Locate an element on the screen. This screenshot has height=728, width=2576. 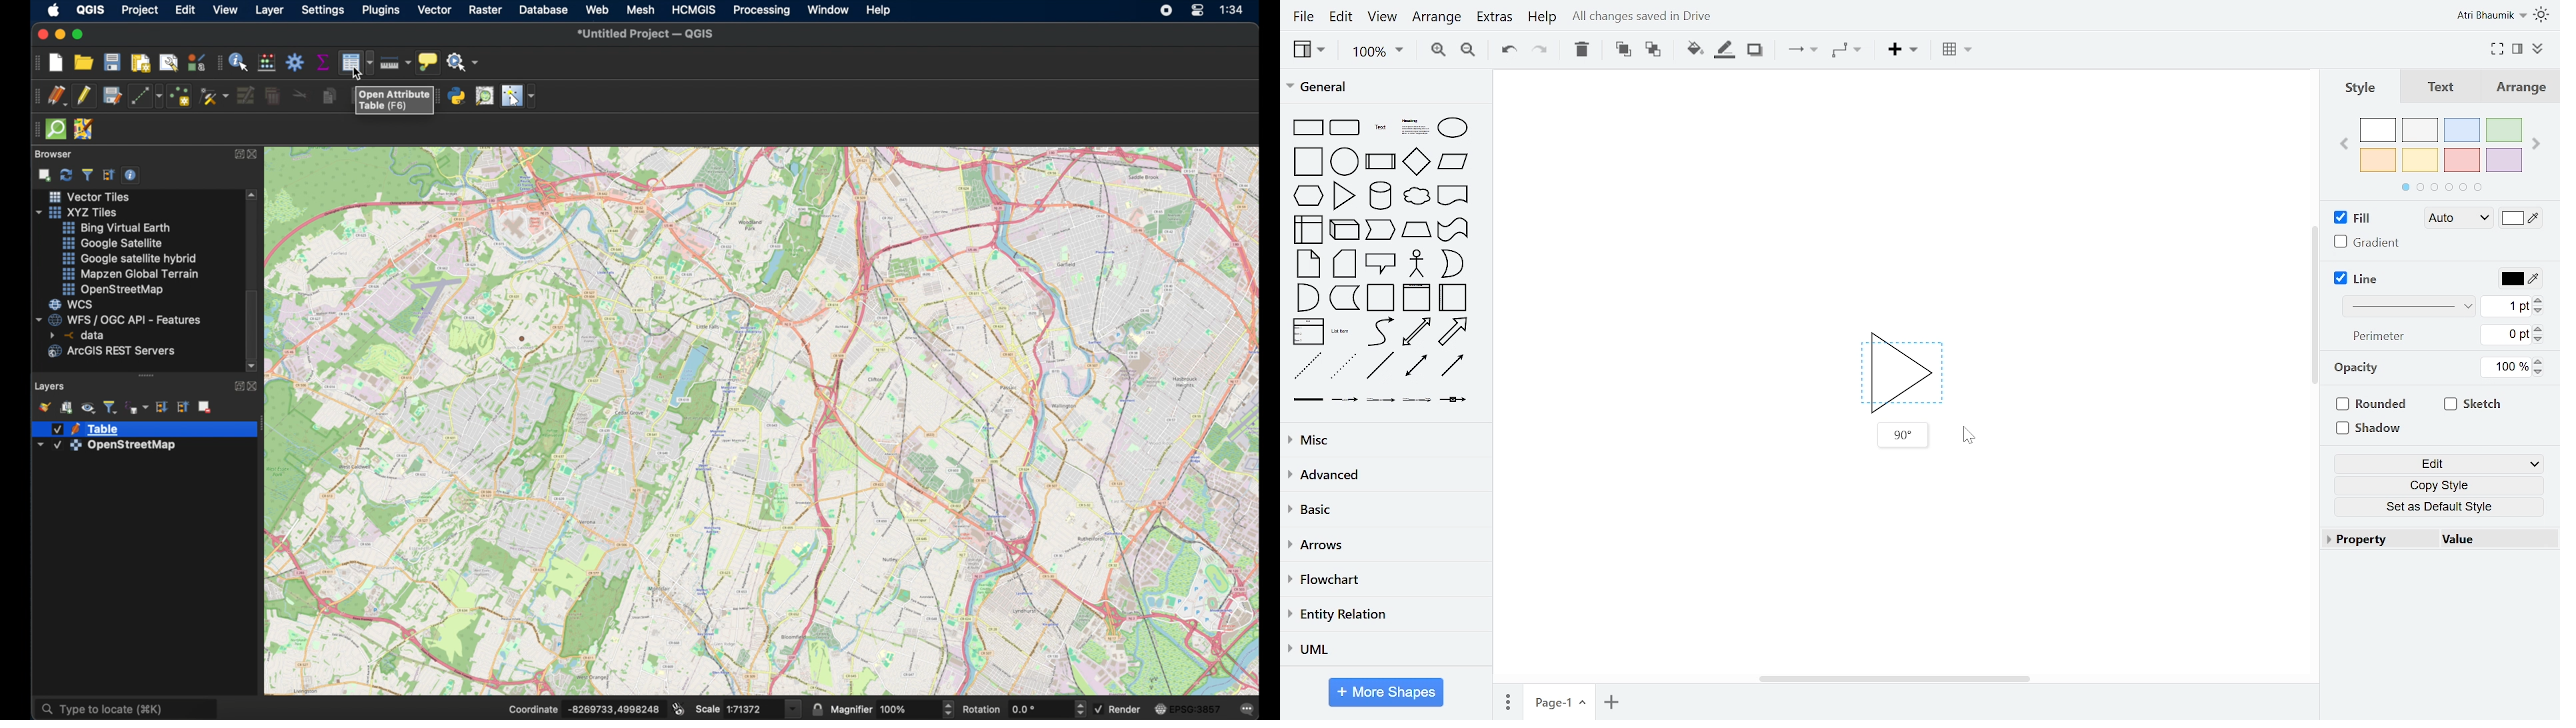
to back is located at coordinates (1652, 49).